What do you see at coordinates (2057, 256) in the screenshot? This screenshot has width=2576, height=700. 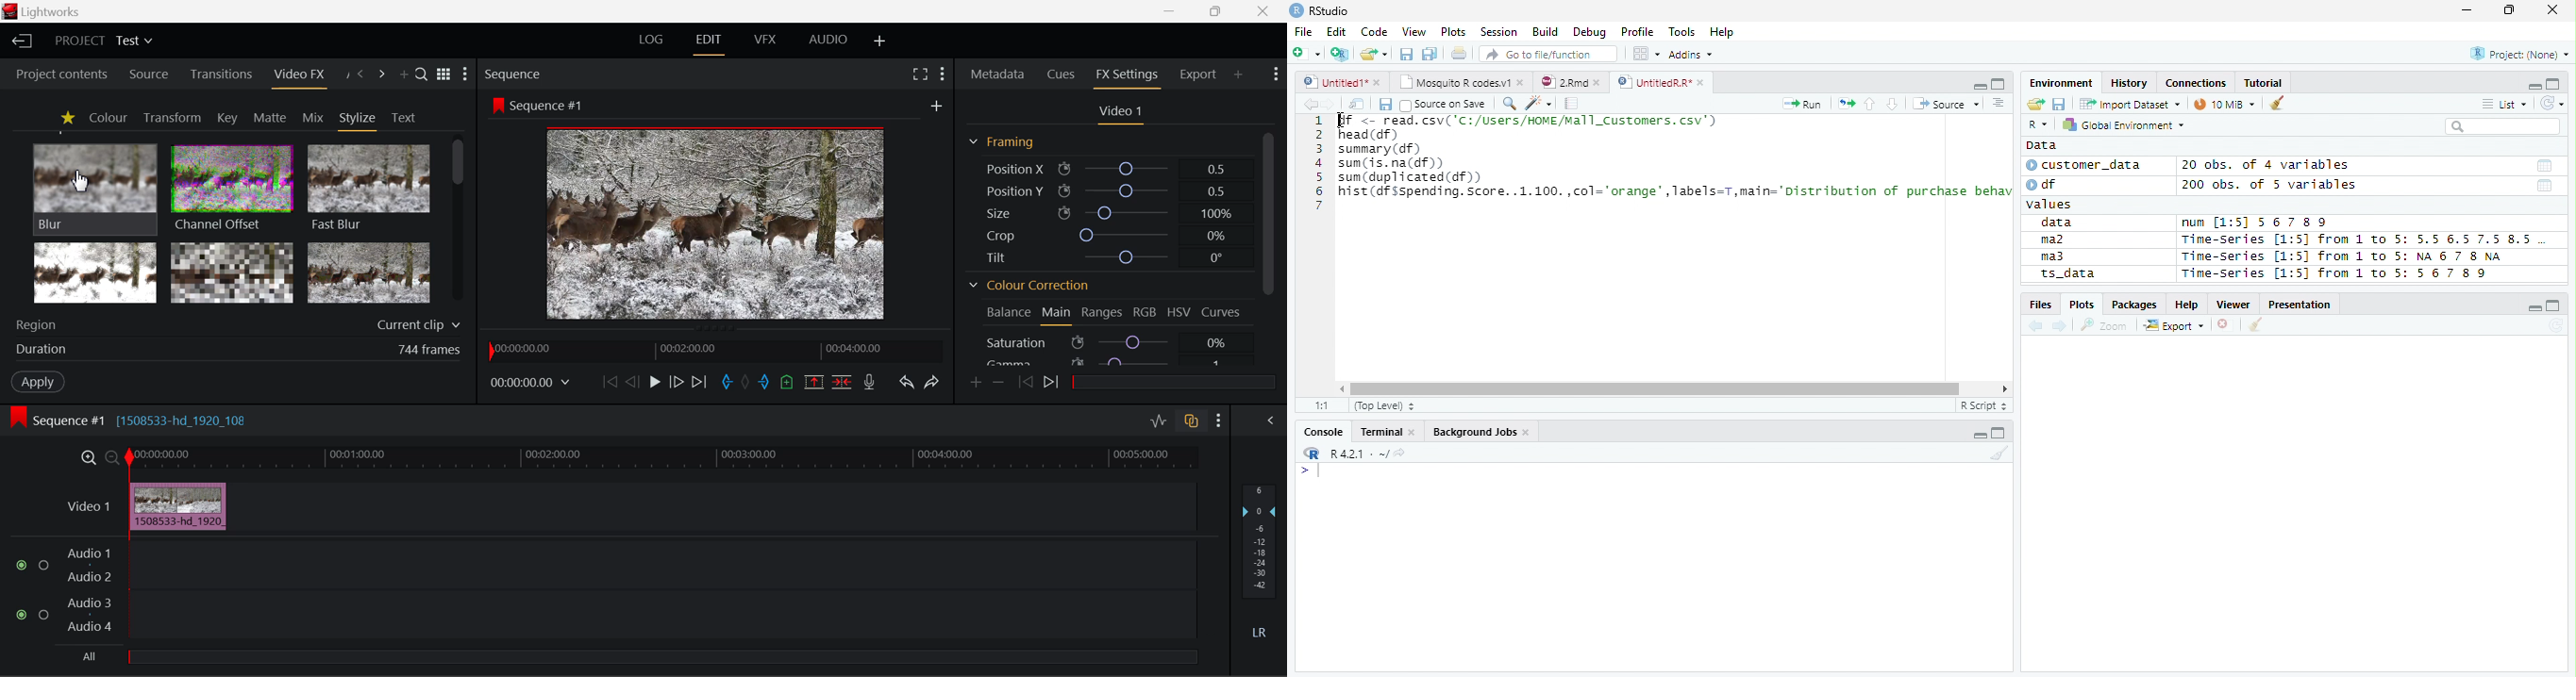 I see `ma3` at bounding box center [2057, 256].